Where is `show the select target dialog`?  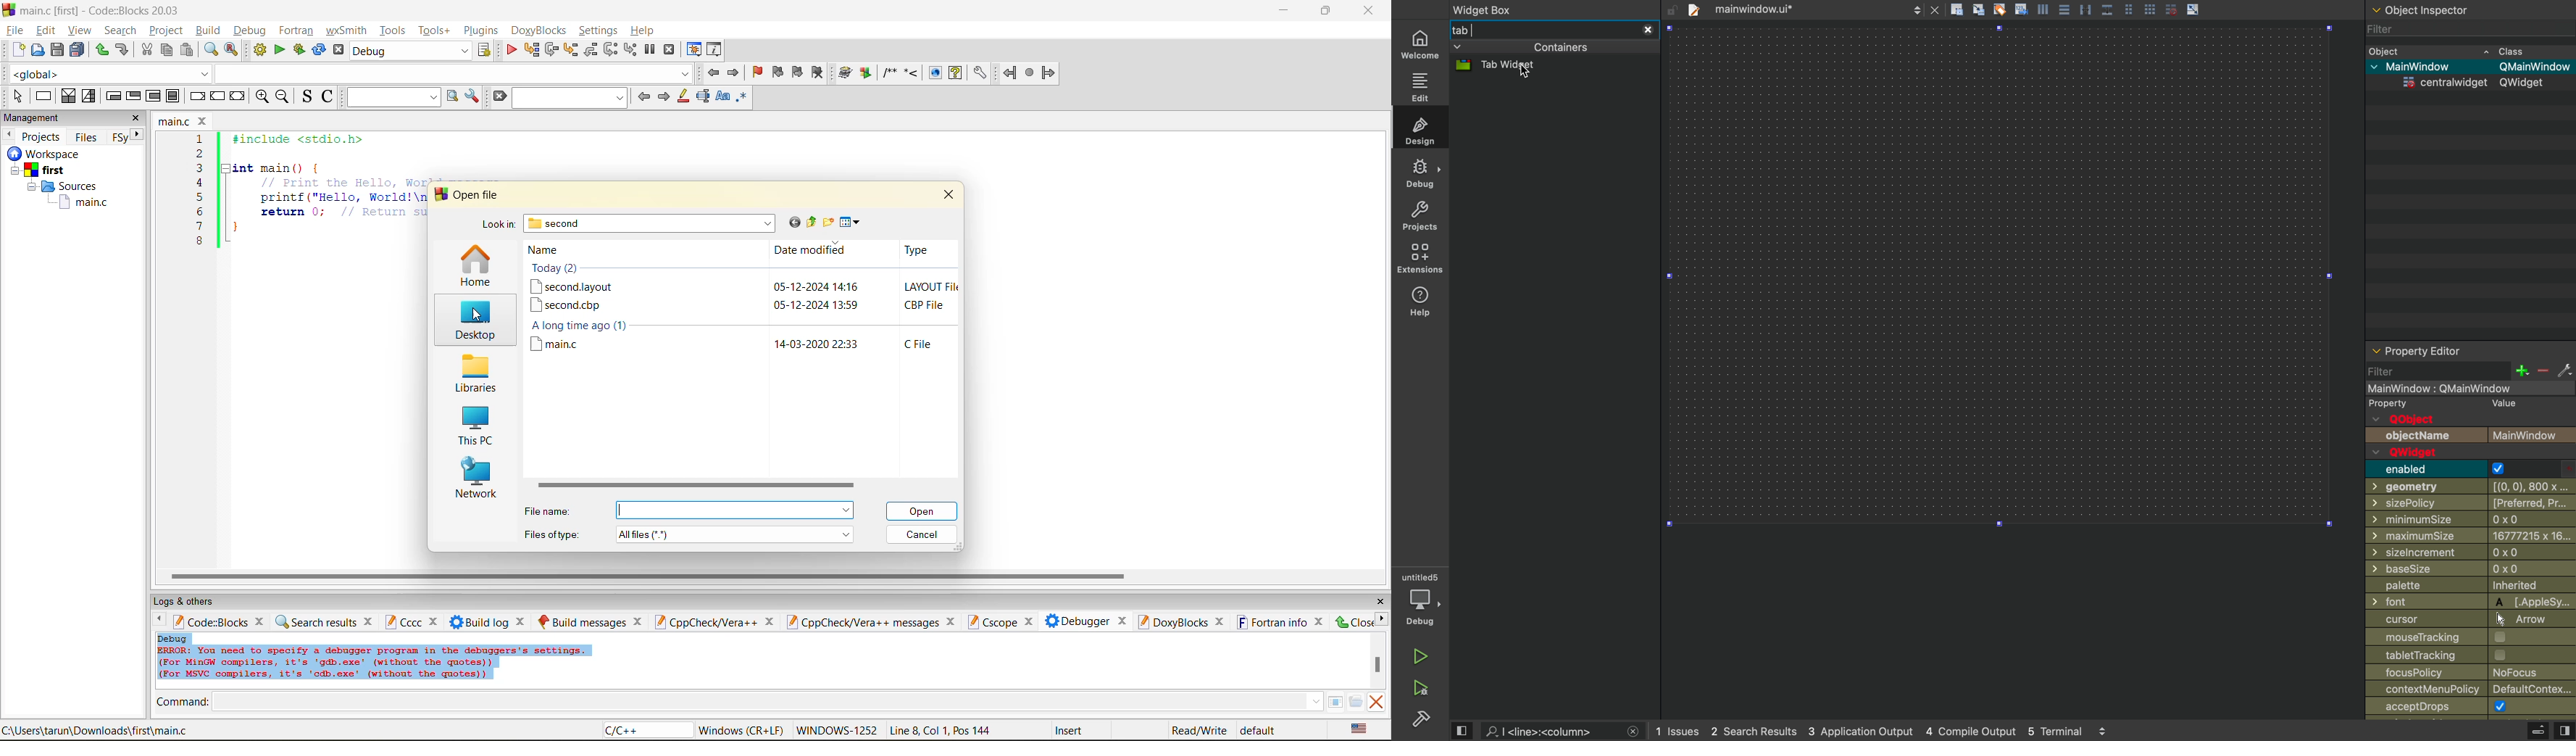
show the select target dialog is located at coordinates (485, 50).